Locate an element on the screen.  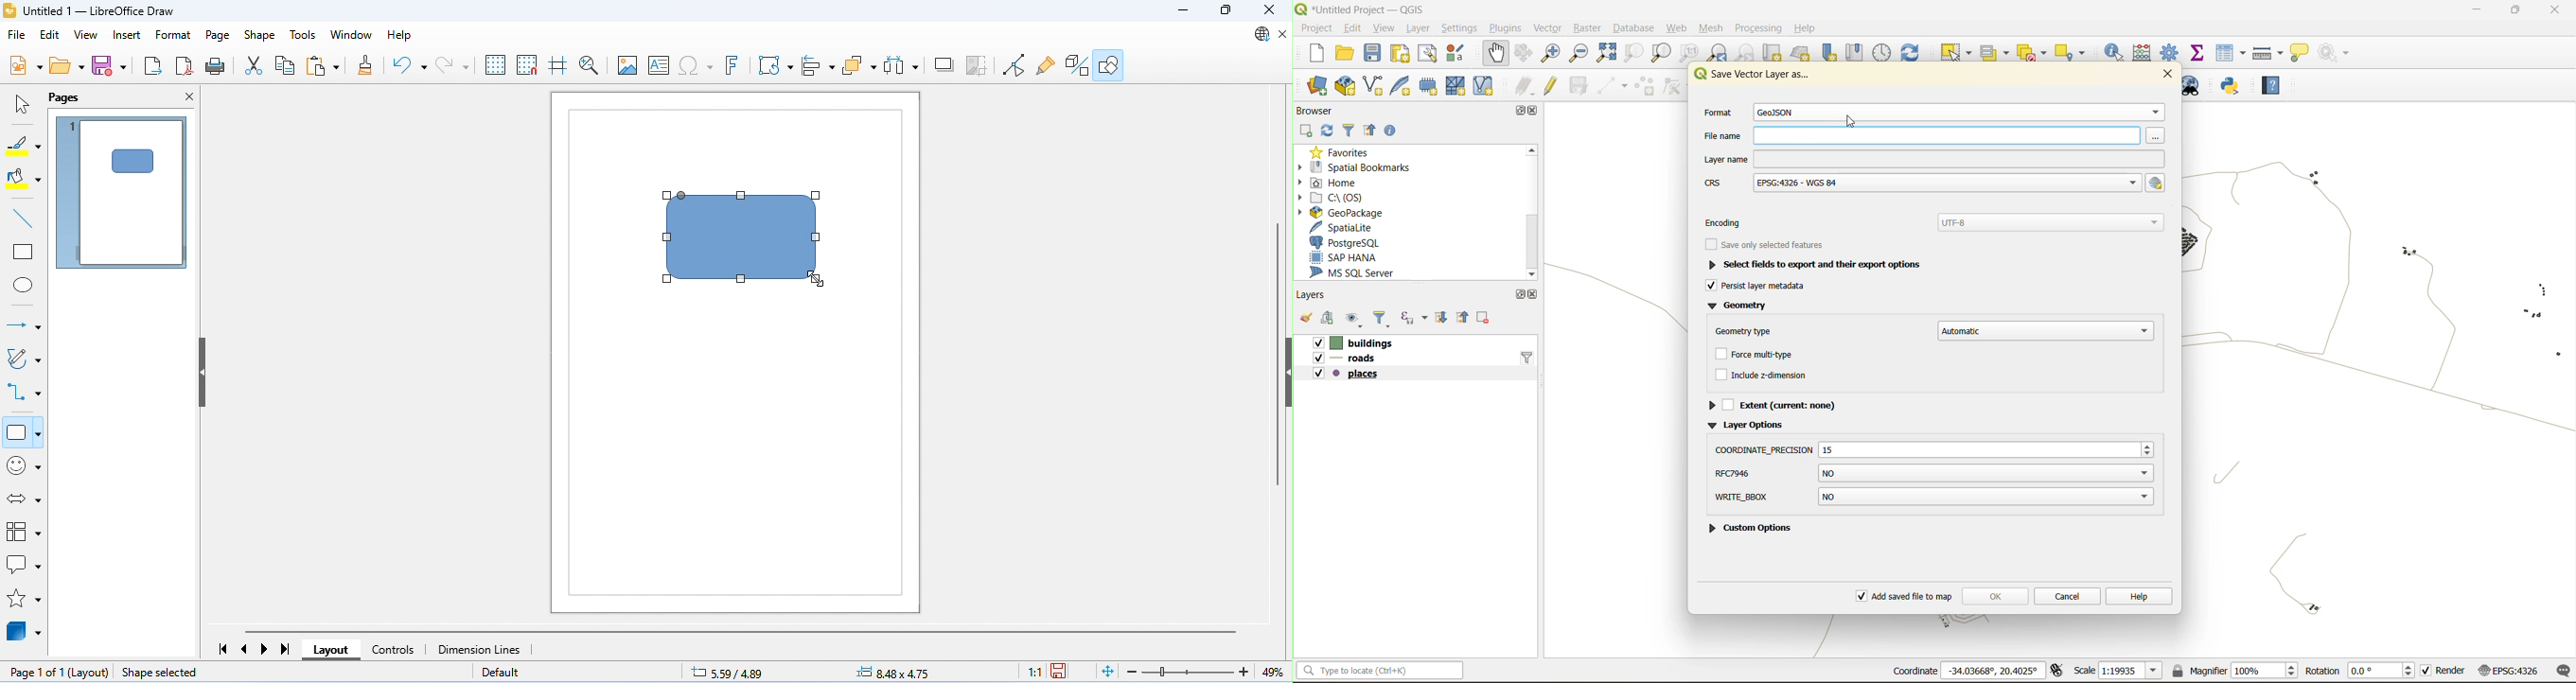
favorites is located at coordinates (1345, 152).